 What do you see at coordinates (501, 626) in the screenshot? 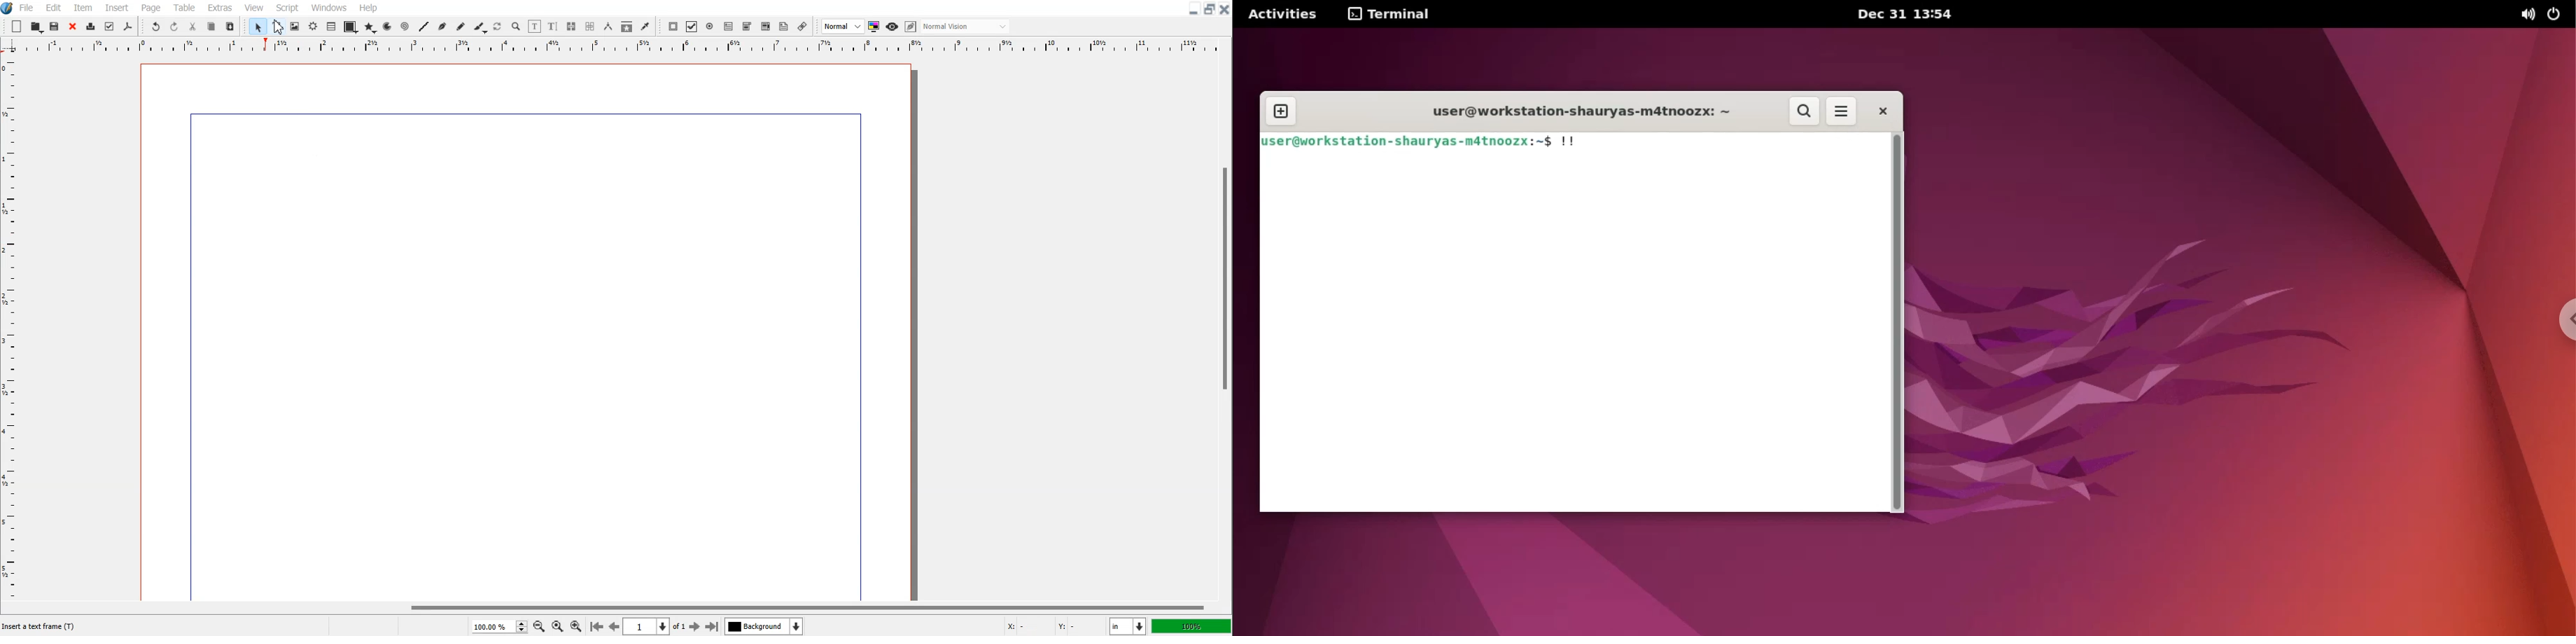
I see `Select Zoom Level` at bounding box center [501, 626].